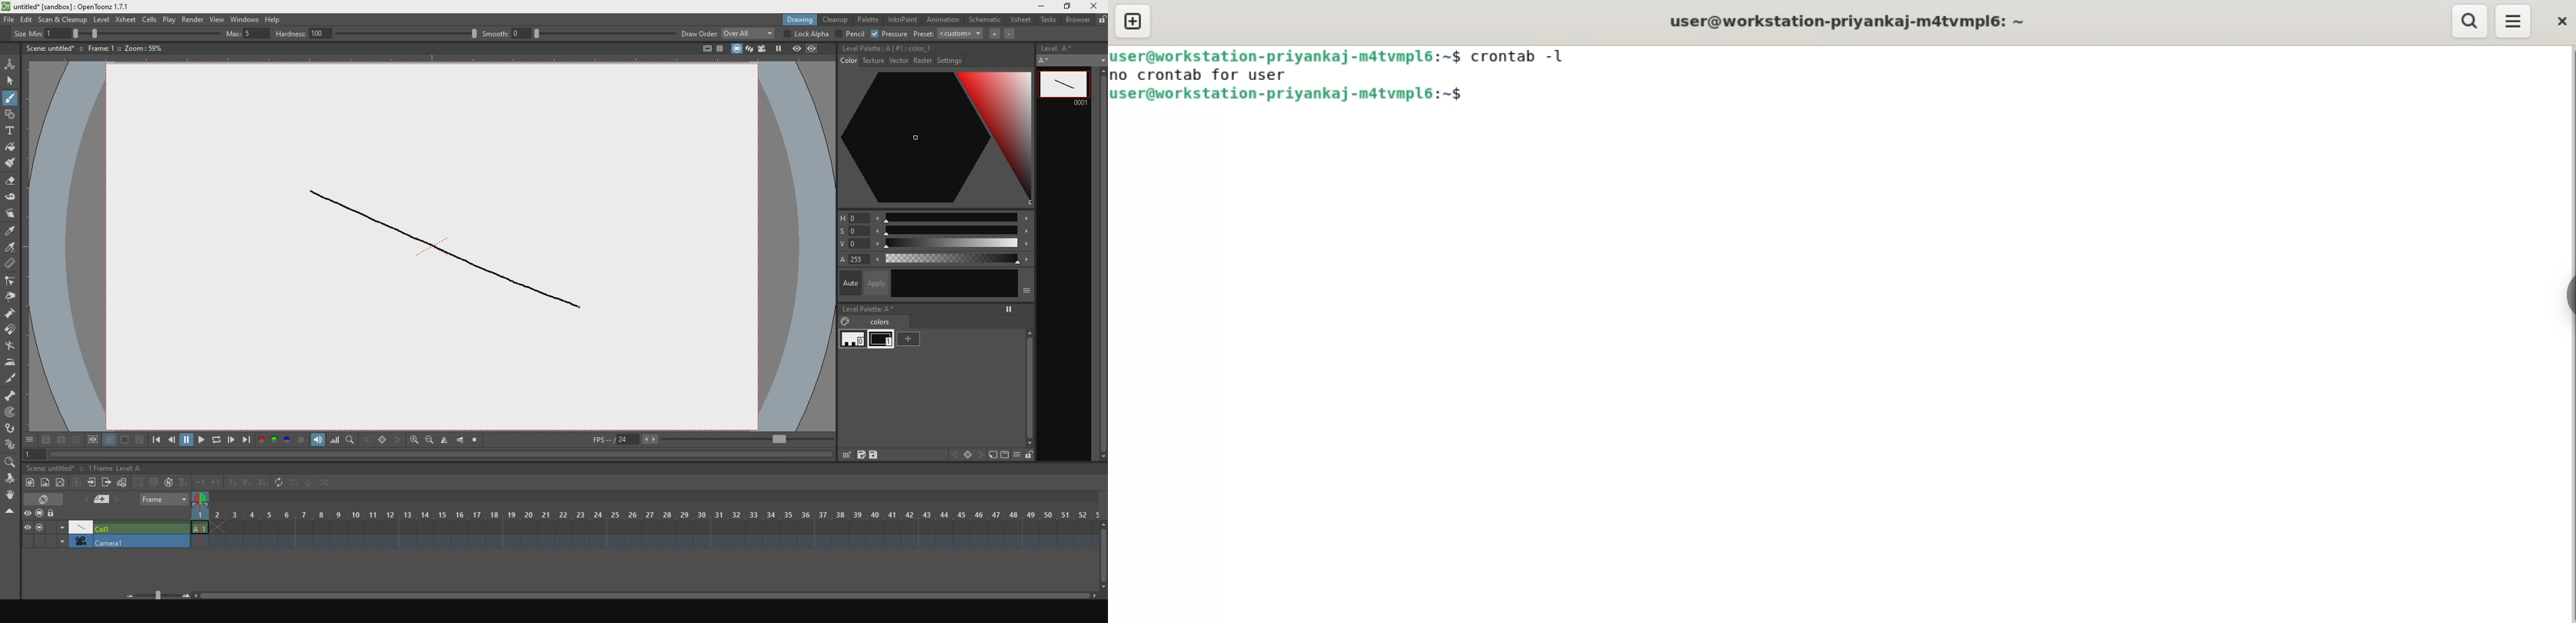 This screenshot has height=644, width=2576. Describe the element at coordinates (10, 478) in the screenshot. I see `move` at that location.